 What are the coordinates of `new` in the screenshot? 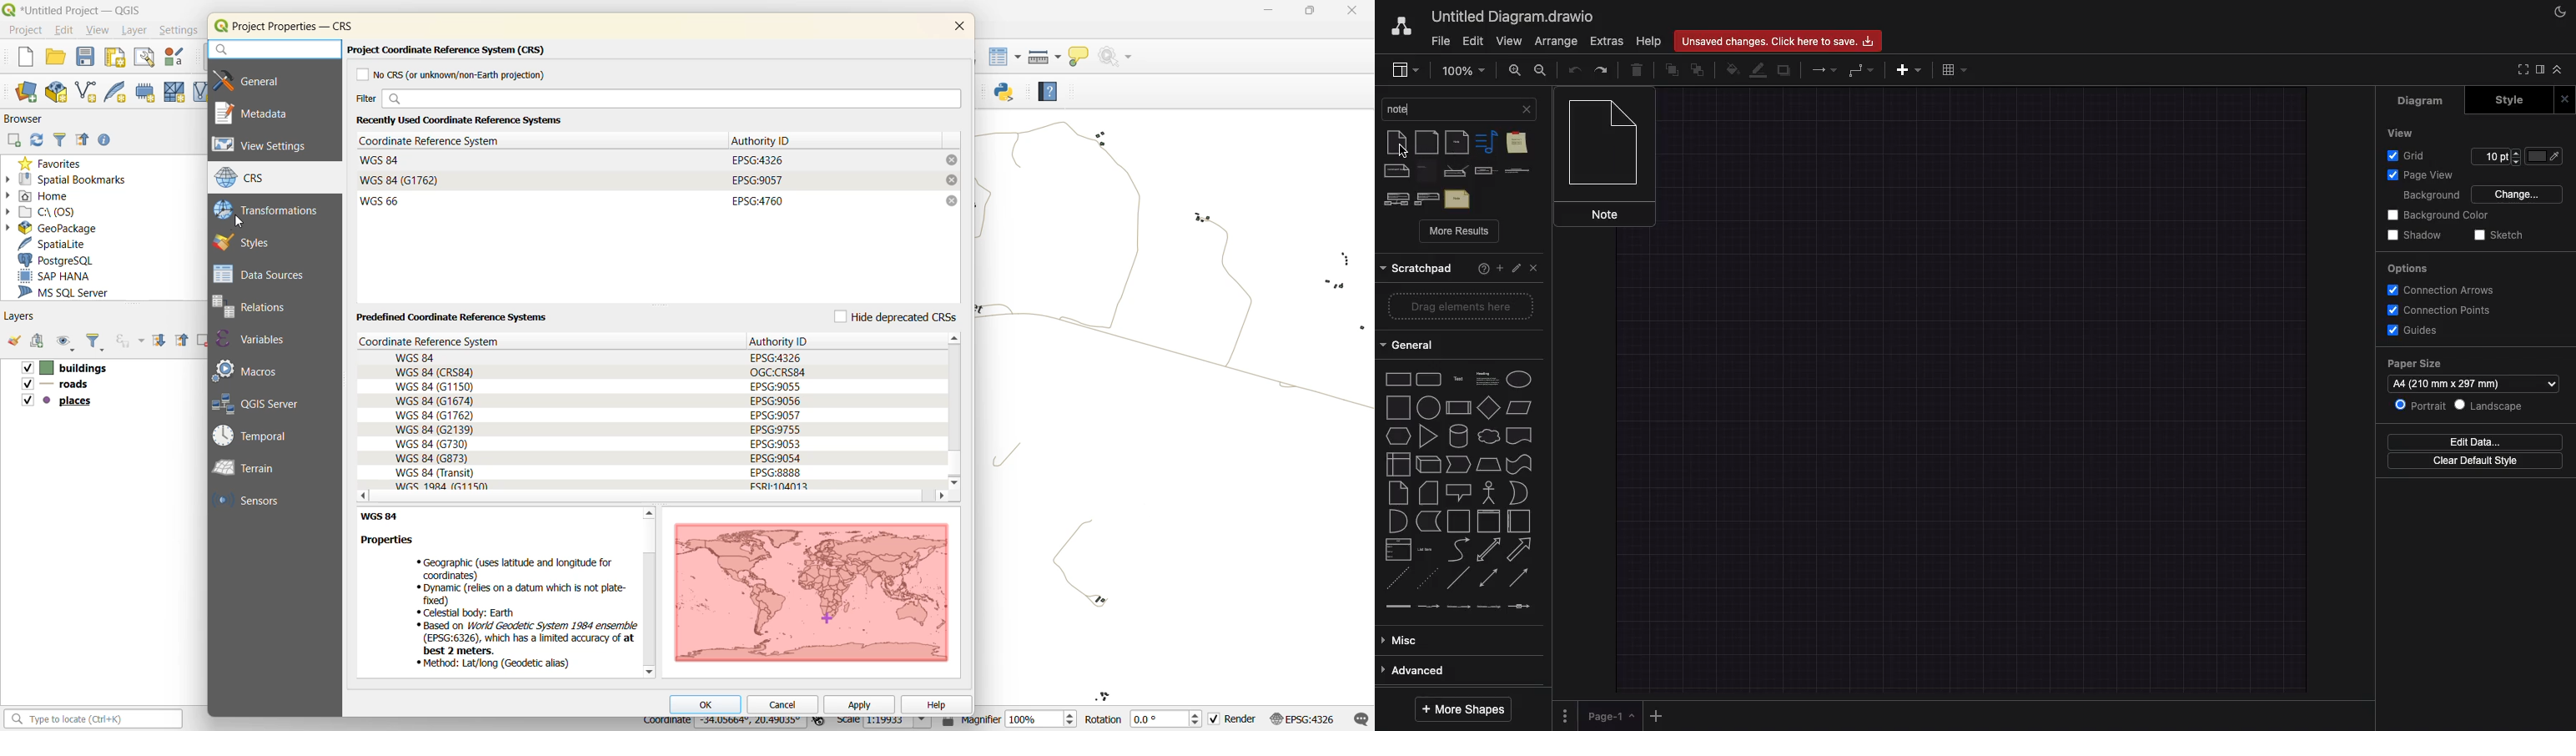 It's located at (23, 59).